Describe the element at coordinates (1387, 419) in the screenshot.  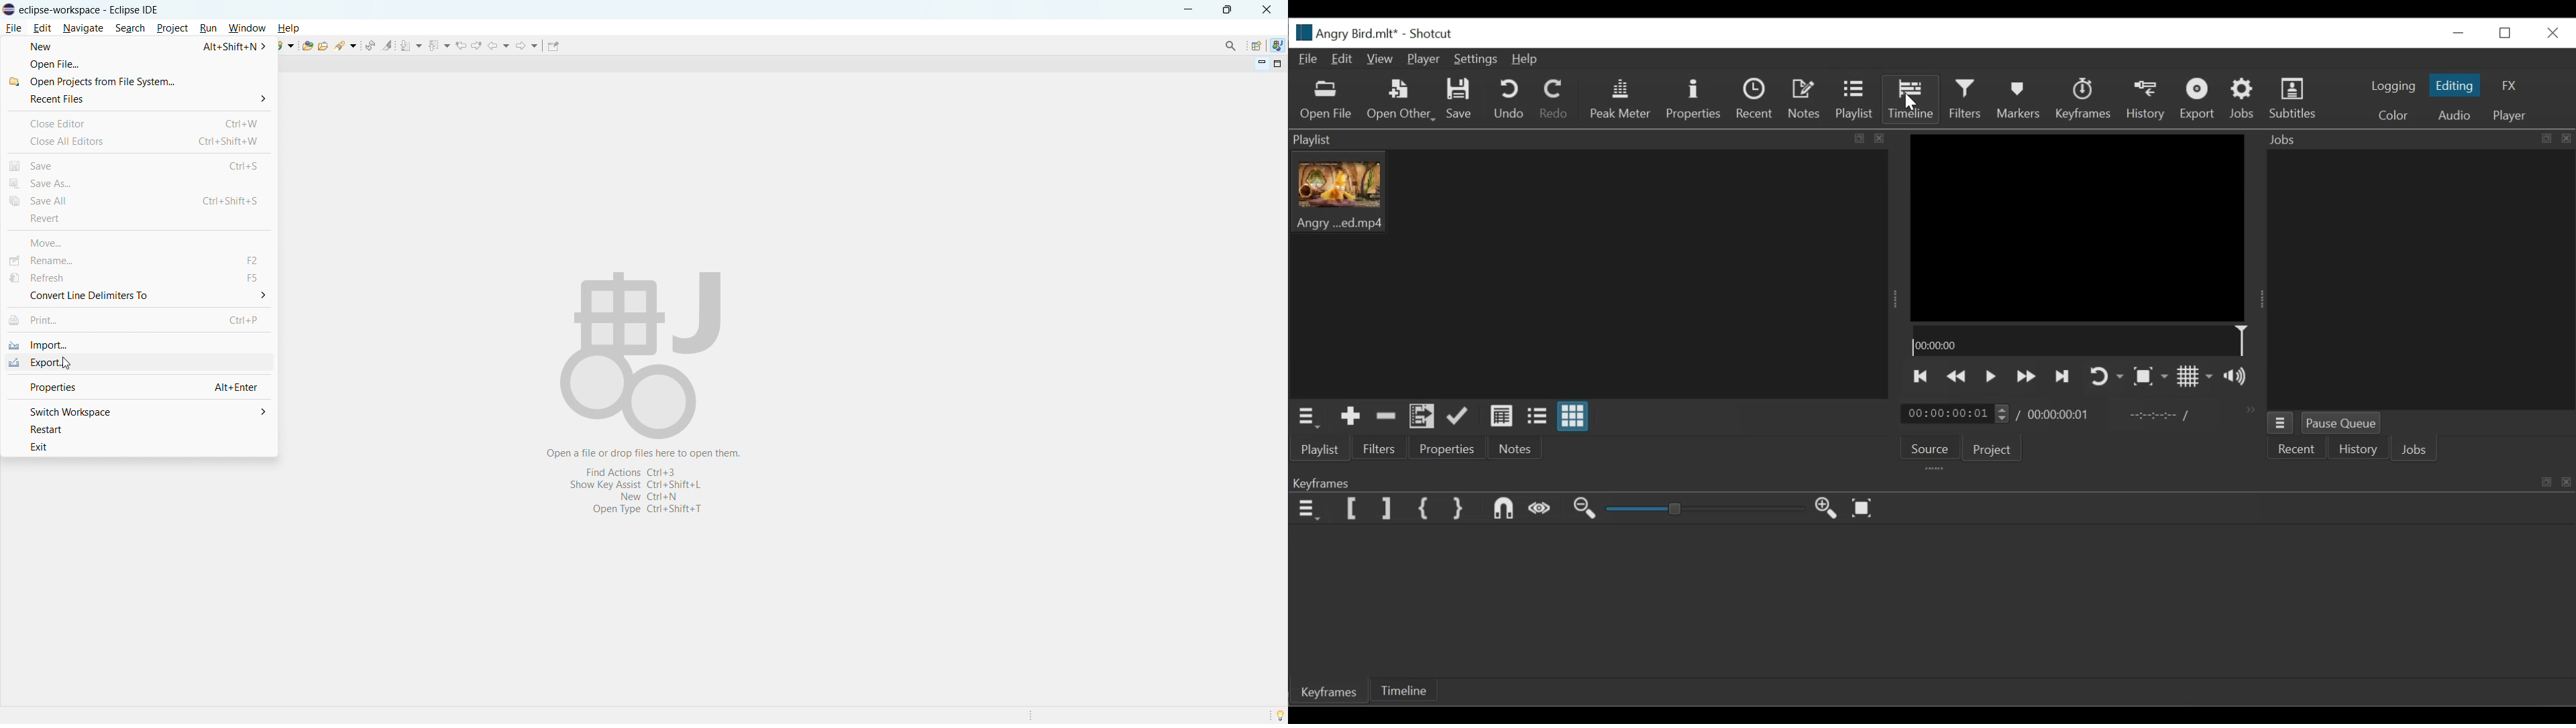
I see `Remove cut` at that location.